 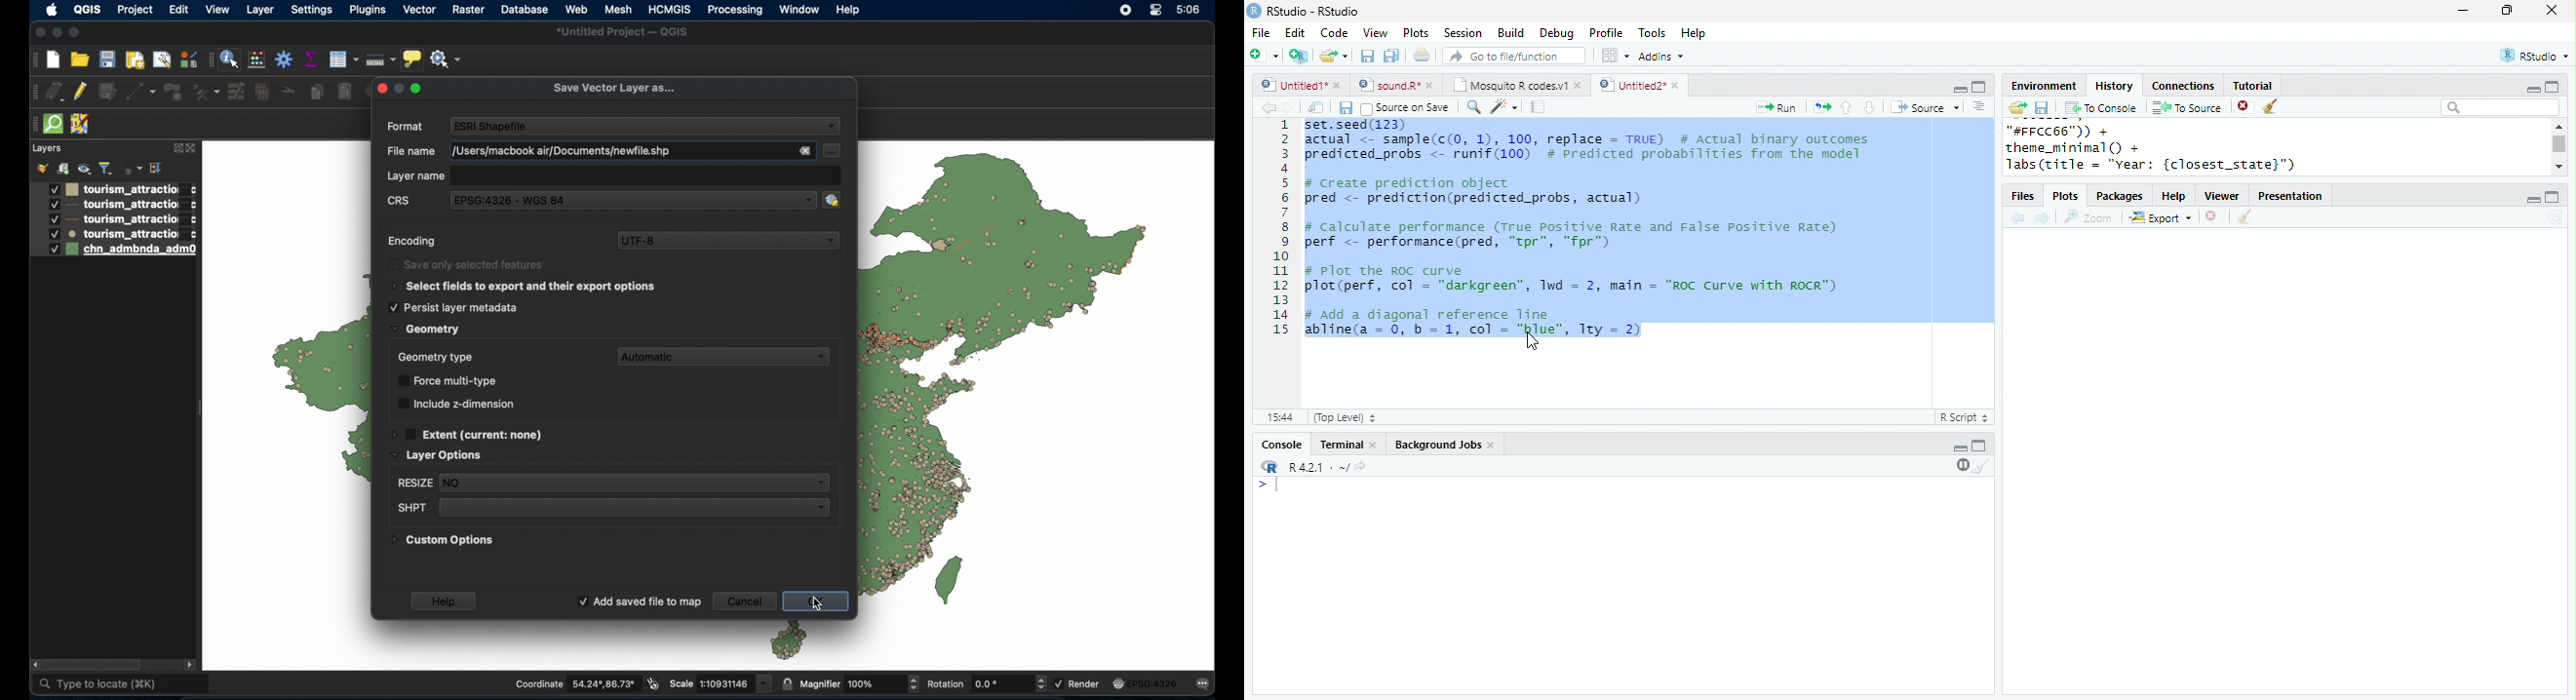 I want to click on History, so click(x=2114, y=86).